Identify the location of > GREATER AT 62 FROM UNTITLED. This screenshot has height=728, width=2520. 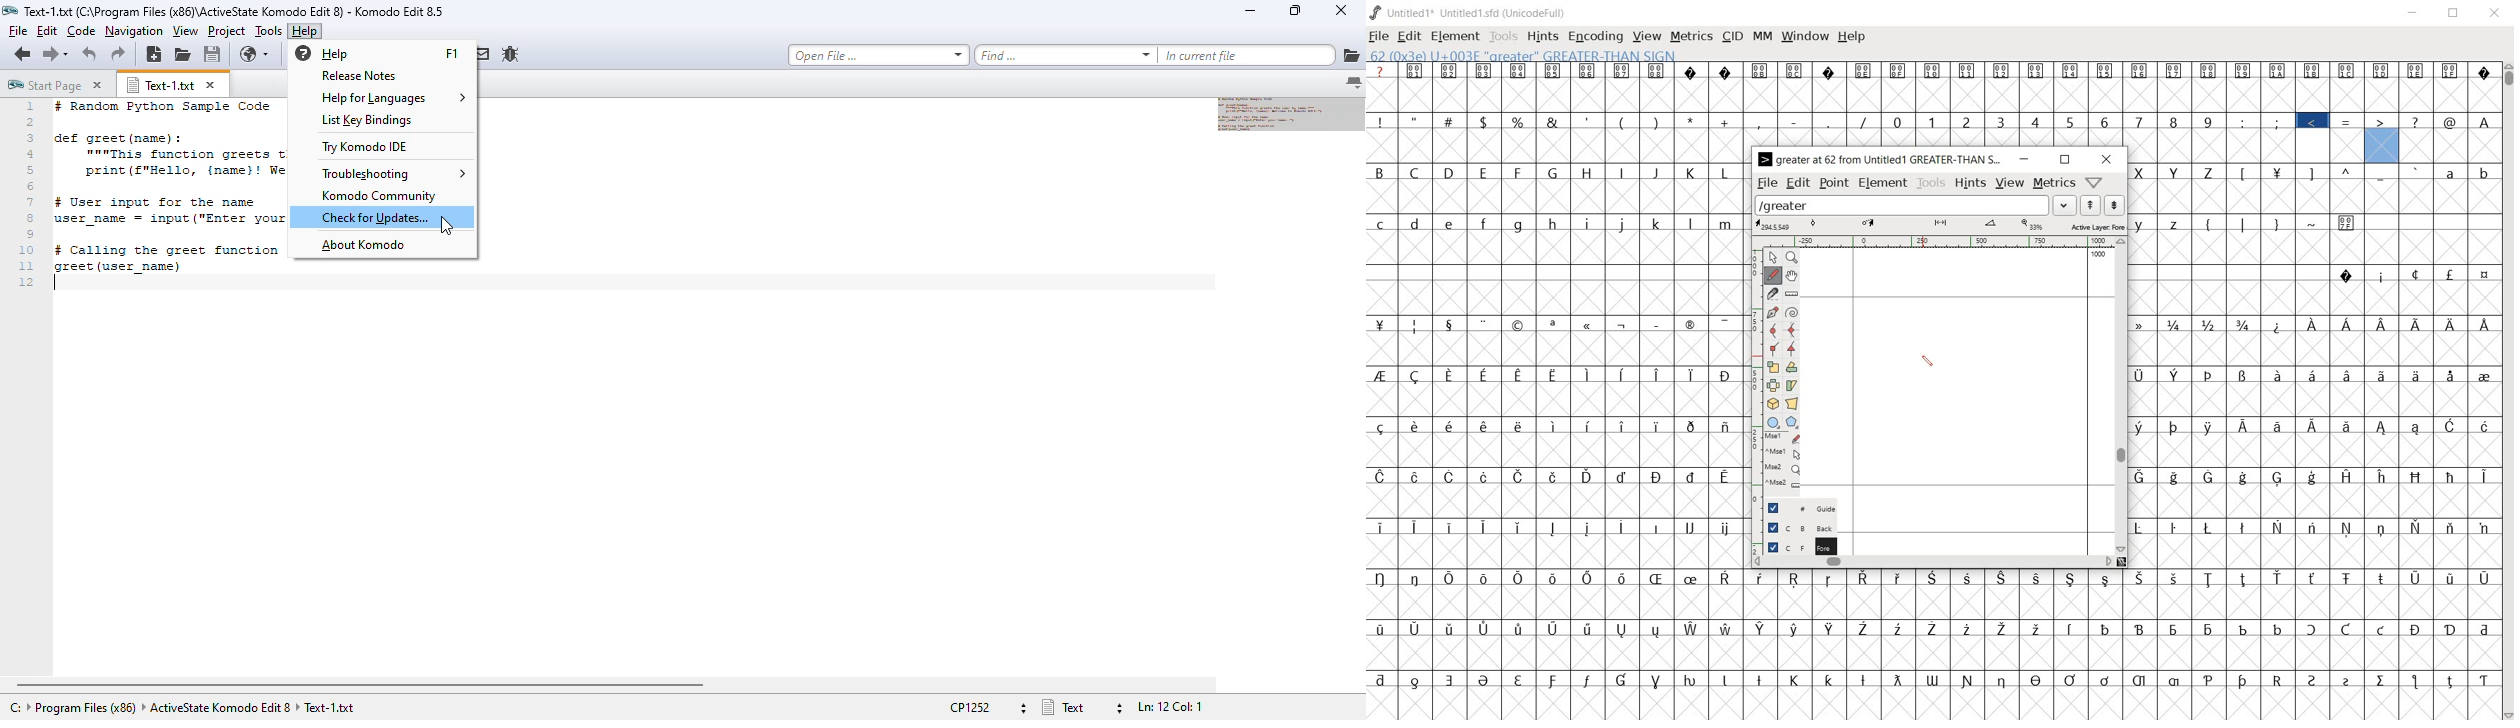
(1880, 159).